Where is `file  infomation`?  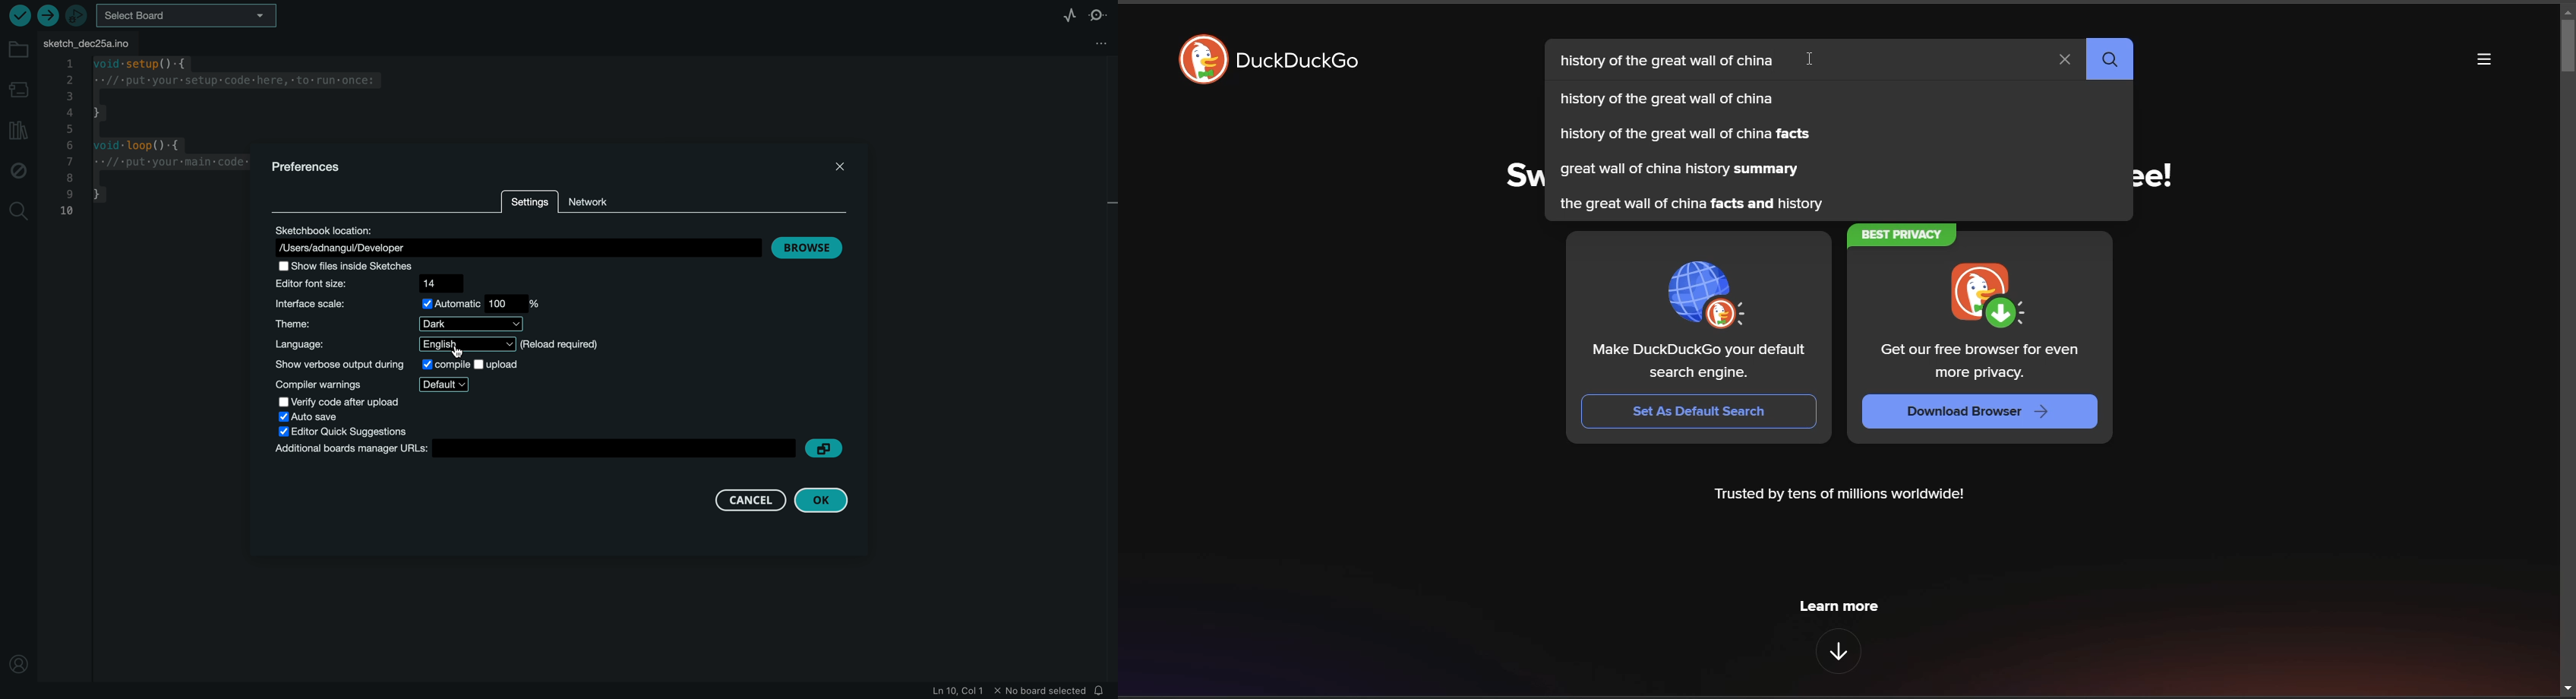
file  infomation is located at coordinates (994, 692).